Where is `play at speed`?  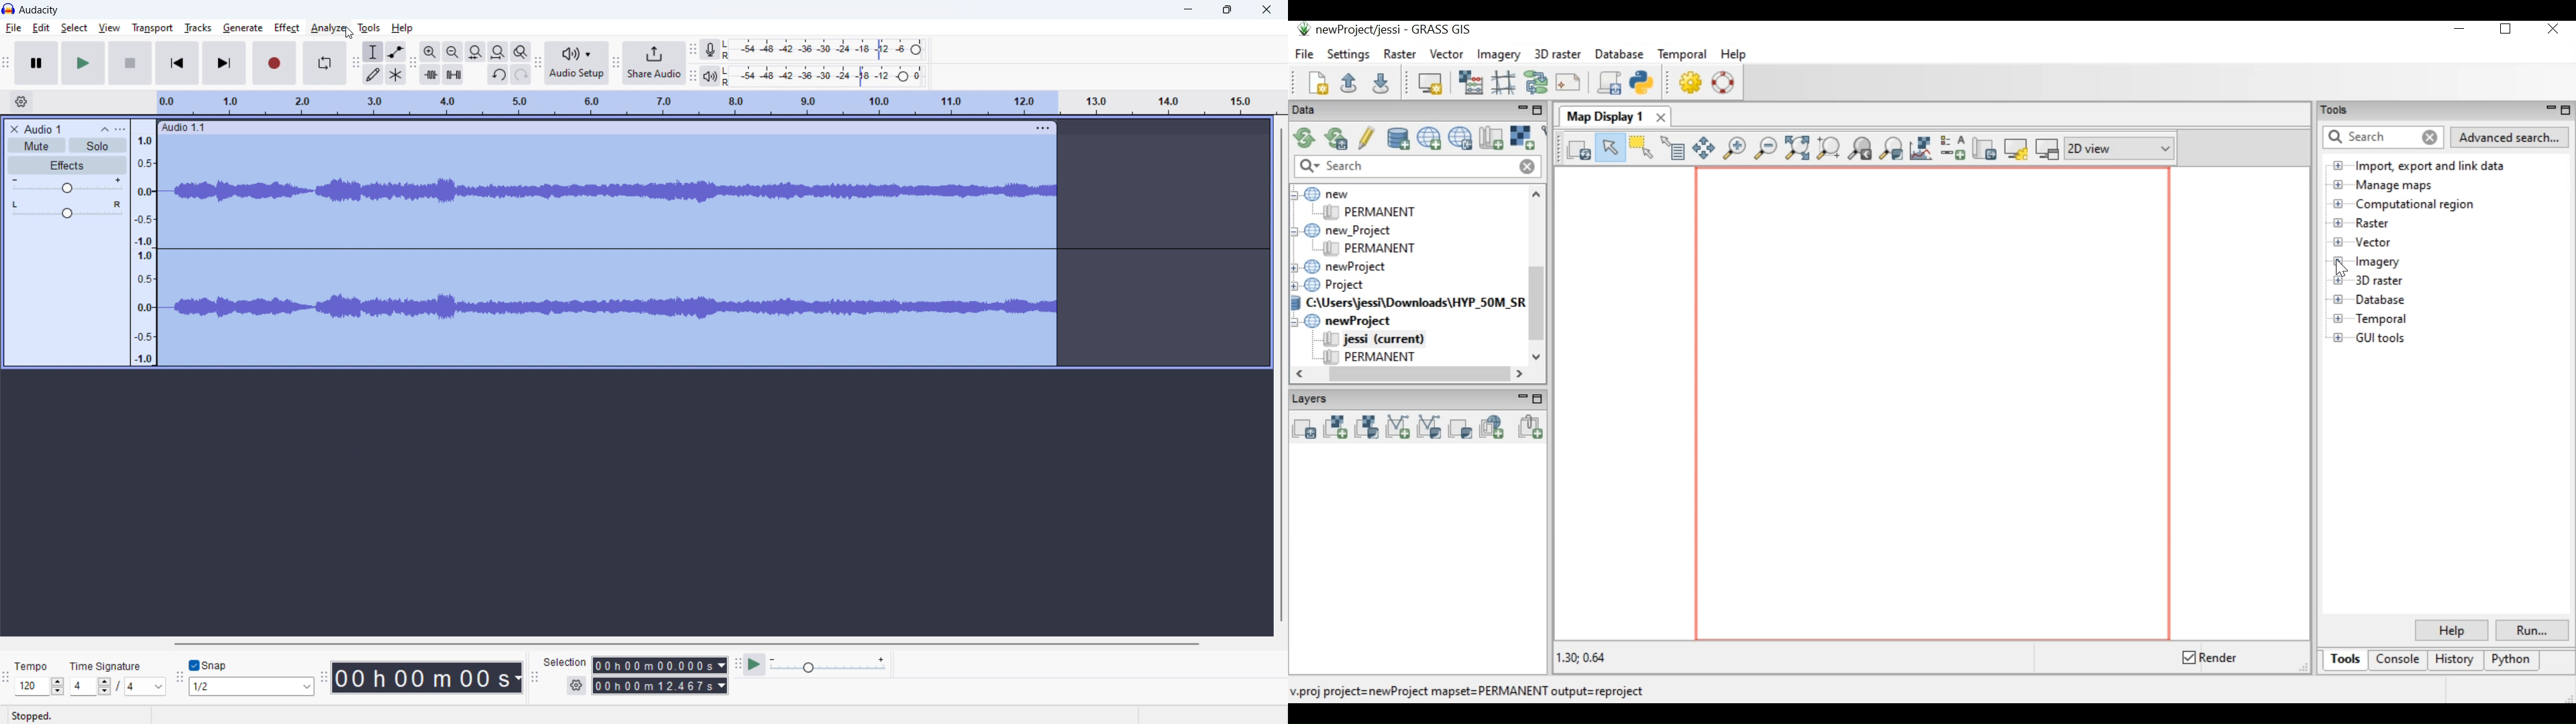 play at speed is located at coordinates (755, 664).